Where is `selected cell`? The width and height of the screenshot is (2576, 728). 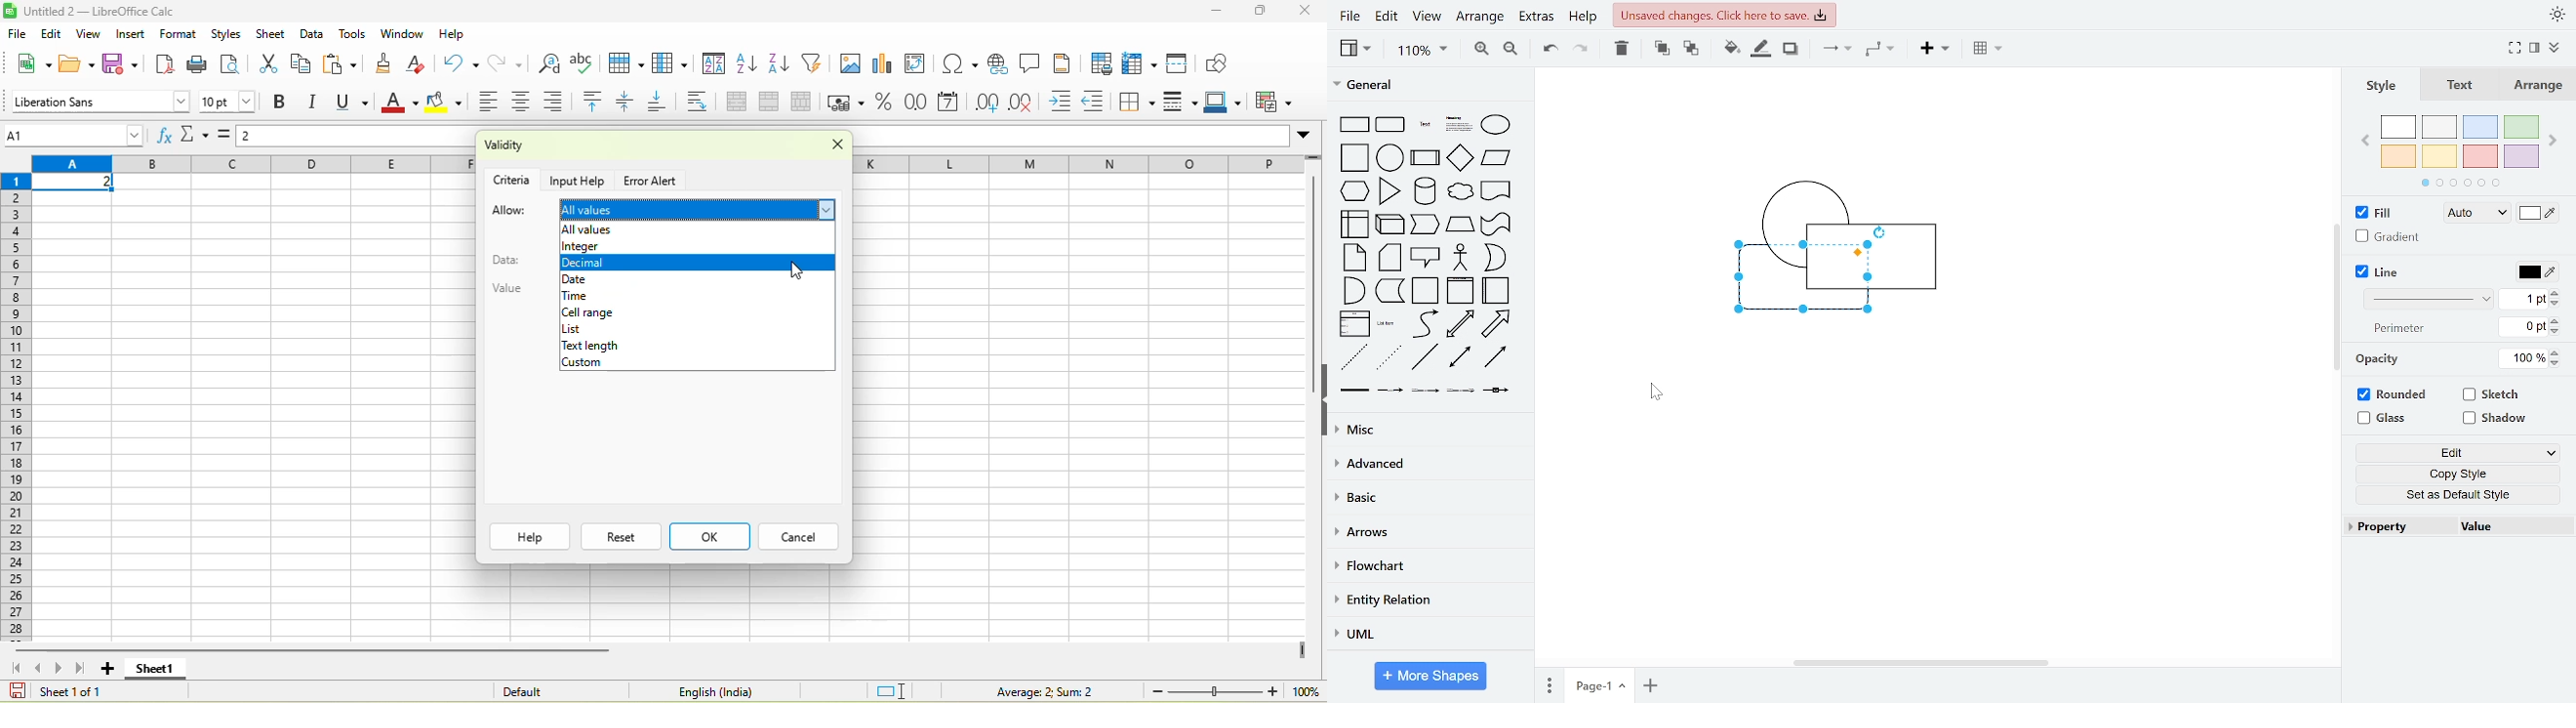 selected cell is located at coordinates (75, 183).